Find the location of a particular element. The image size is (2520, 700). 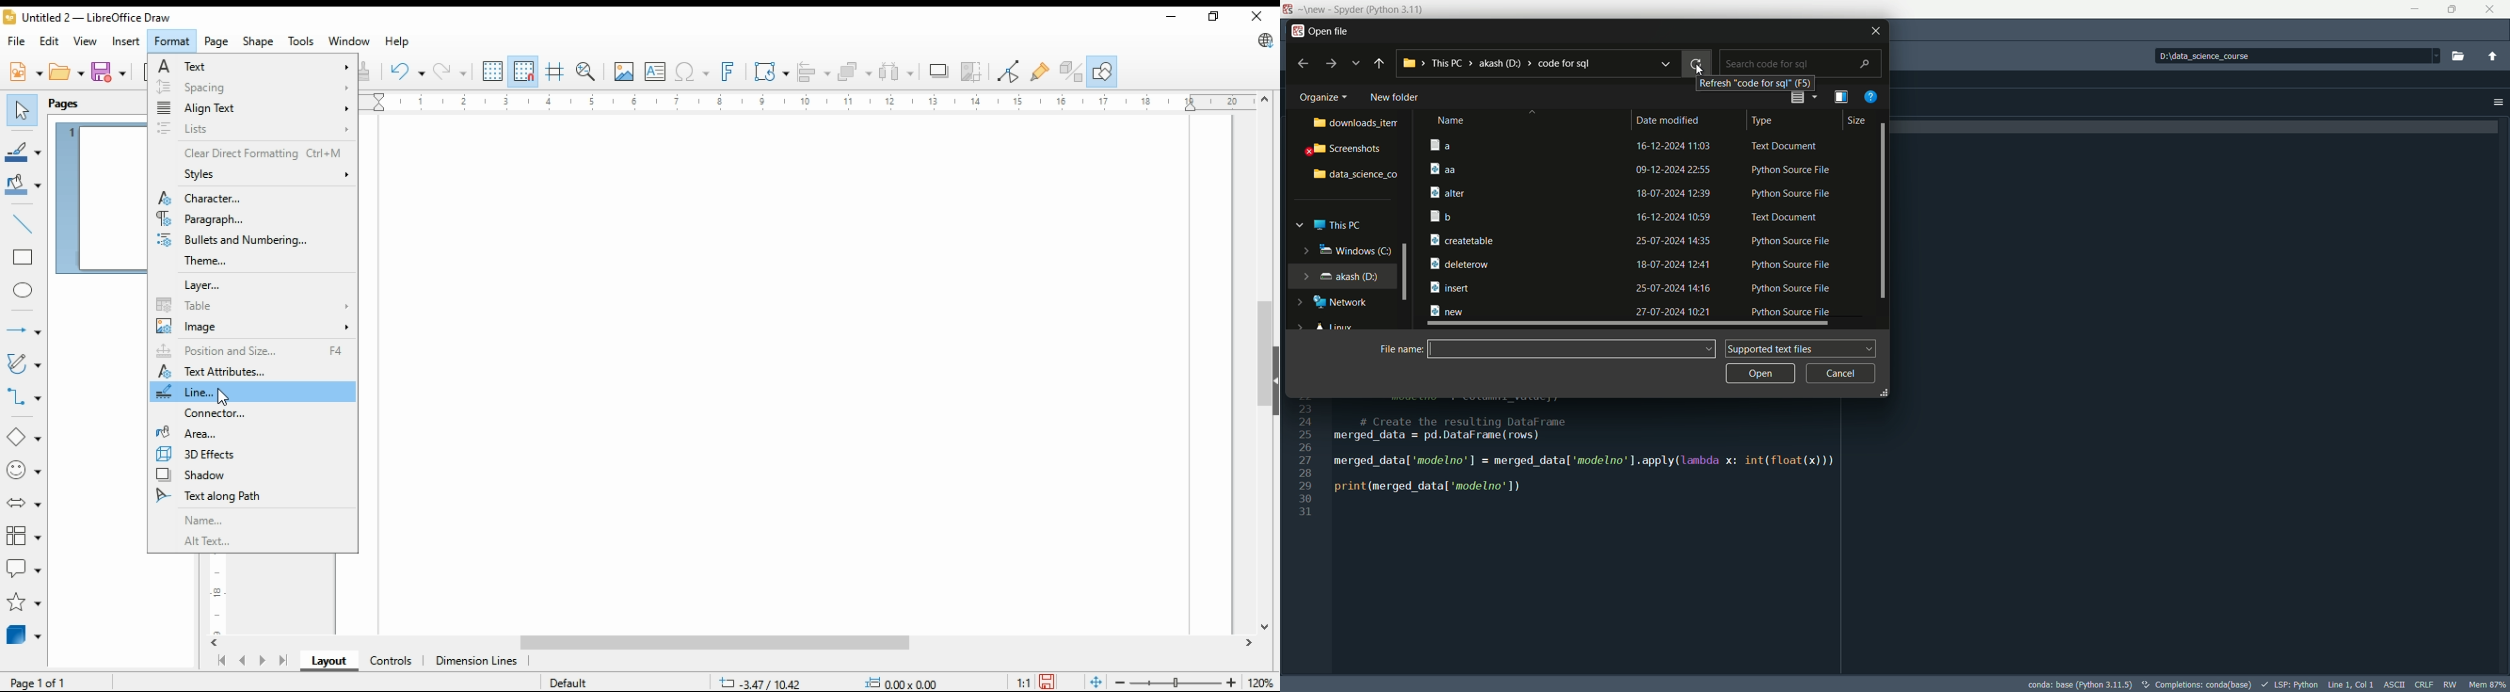

open is located at coordinates (67, 70).